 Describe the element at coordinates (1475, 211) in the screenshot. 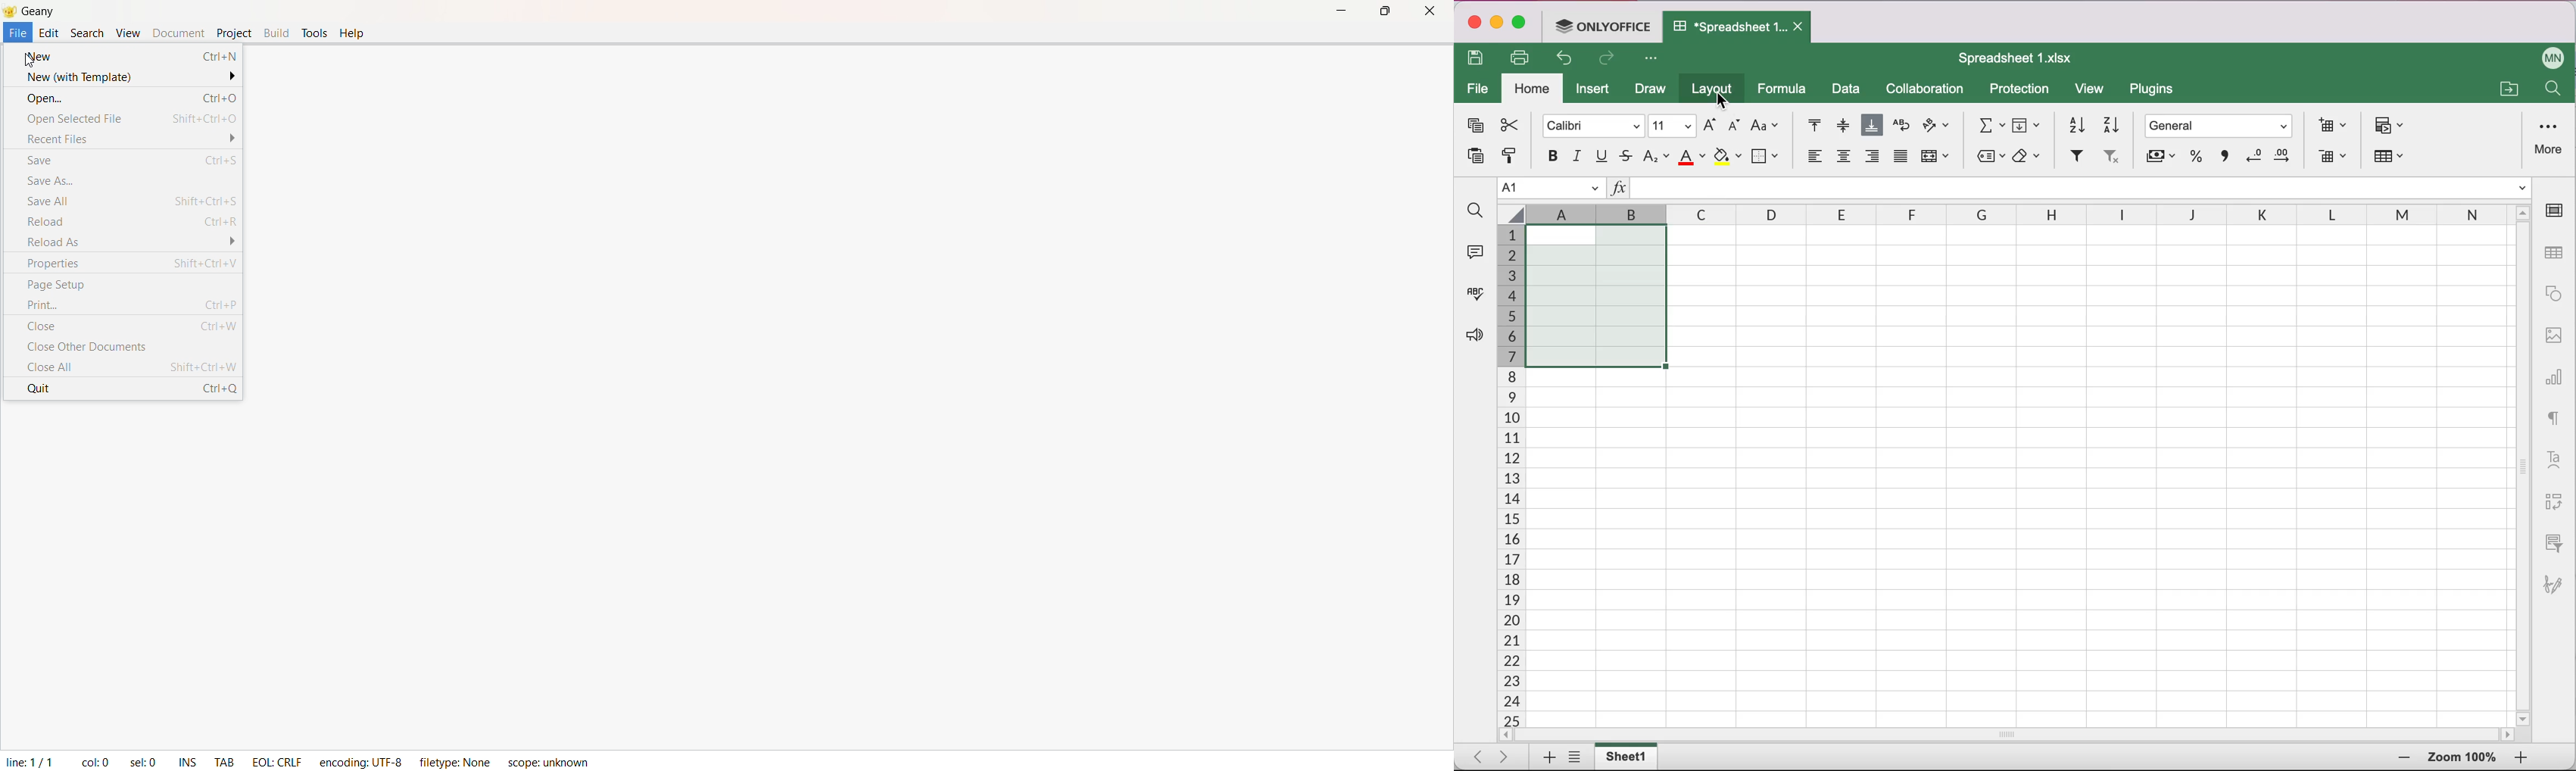

I see `find` at that location.